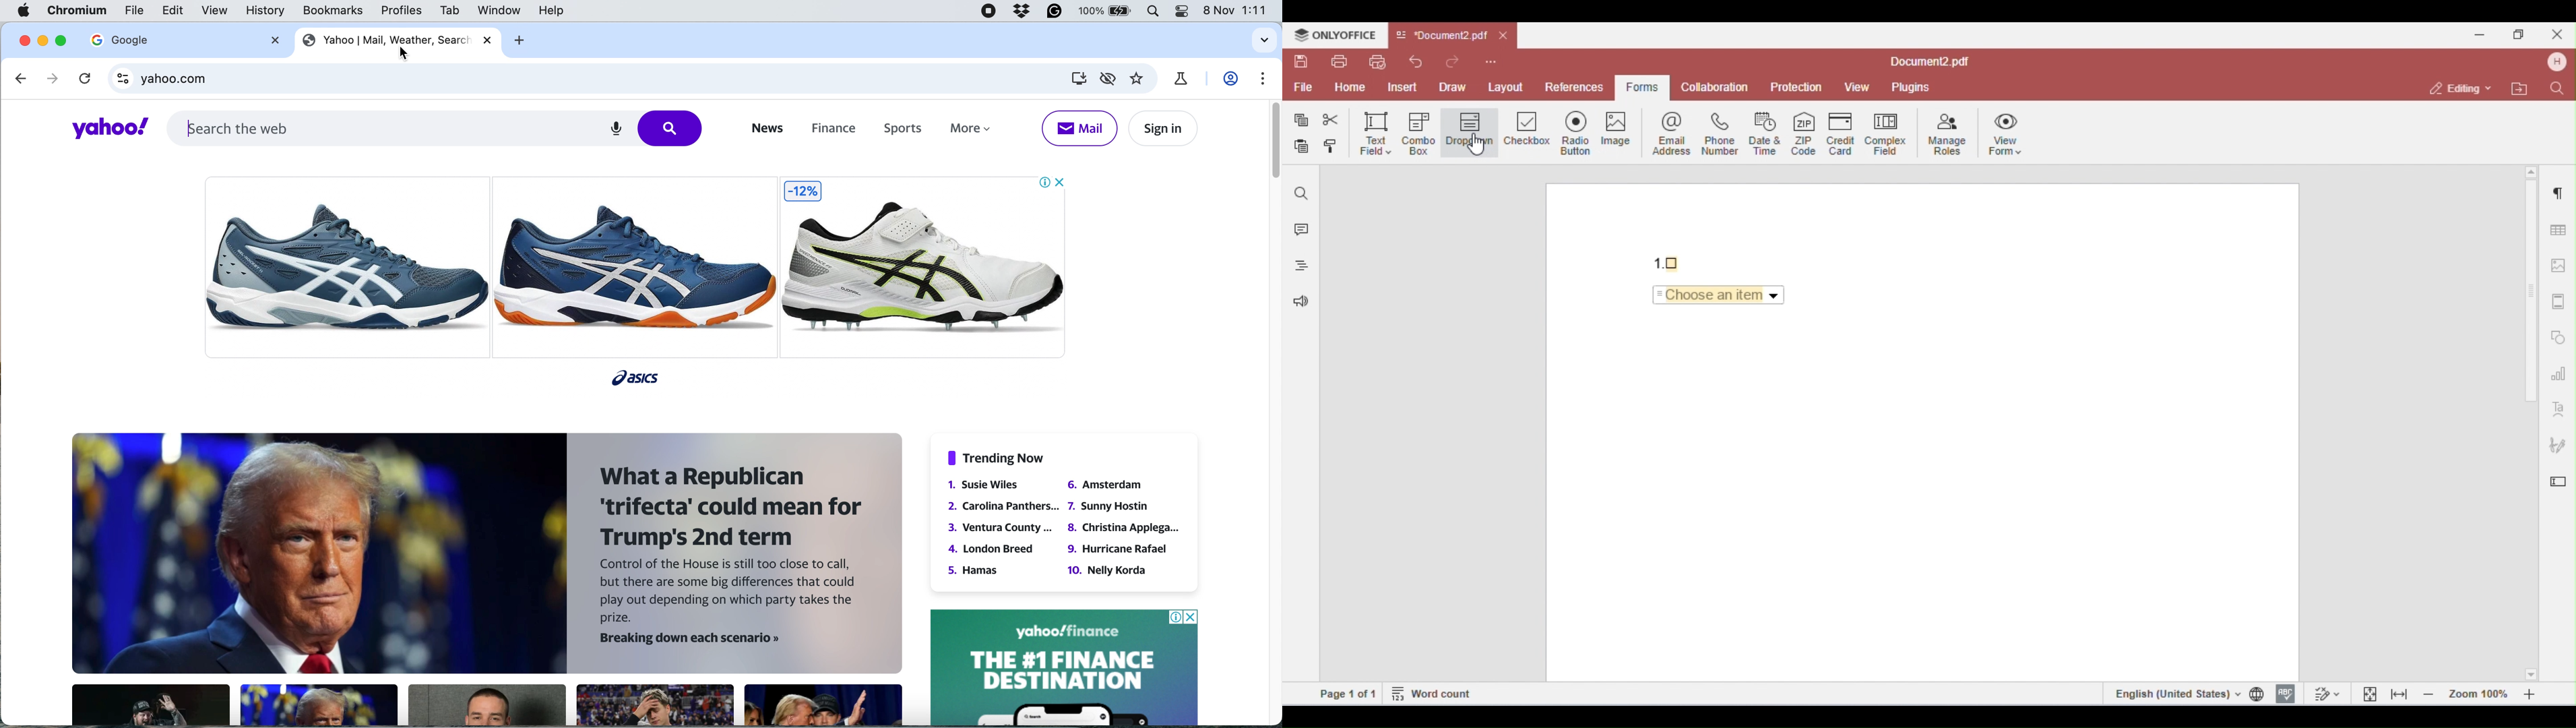  I want to click on bookmark, so click(1138, 79).